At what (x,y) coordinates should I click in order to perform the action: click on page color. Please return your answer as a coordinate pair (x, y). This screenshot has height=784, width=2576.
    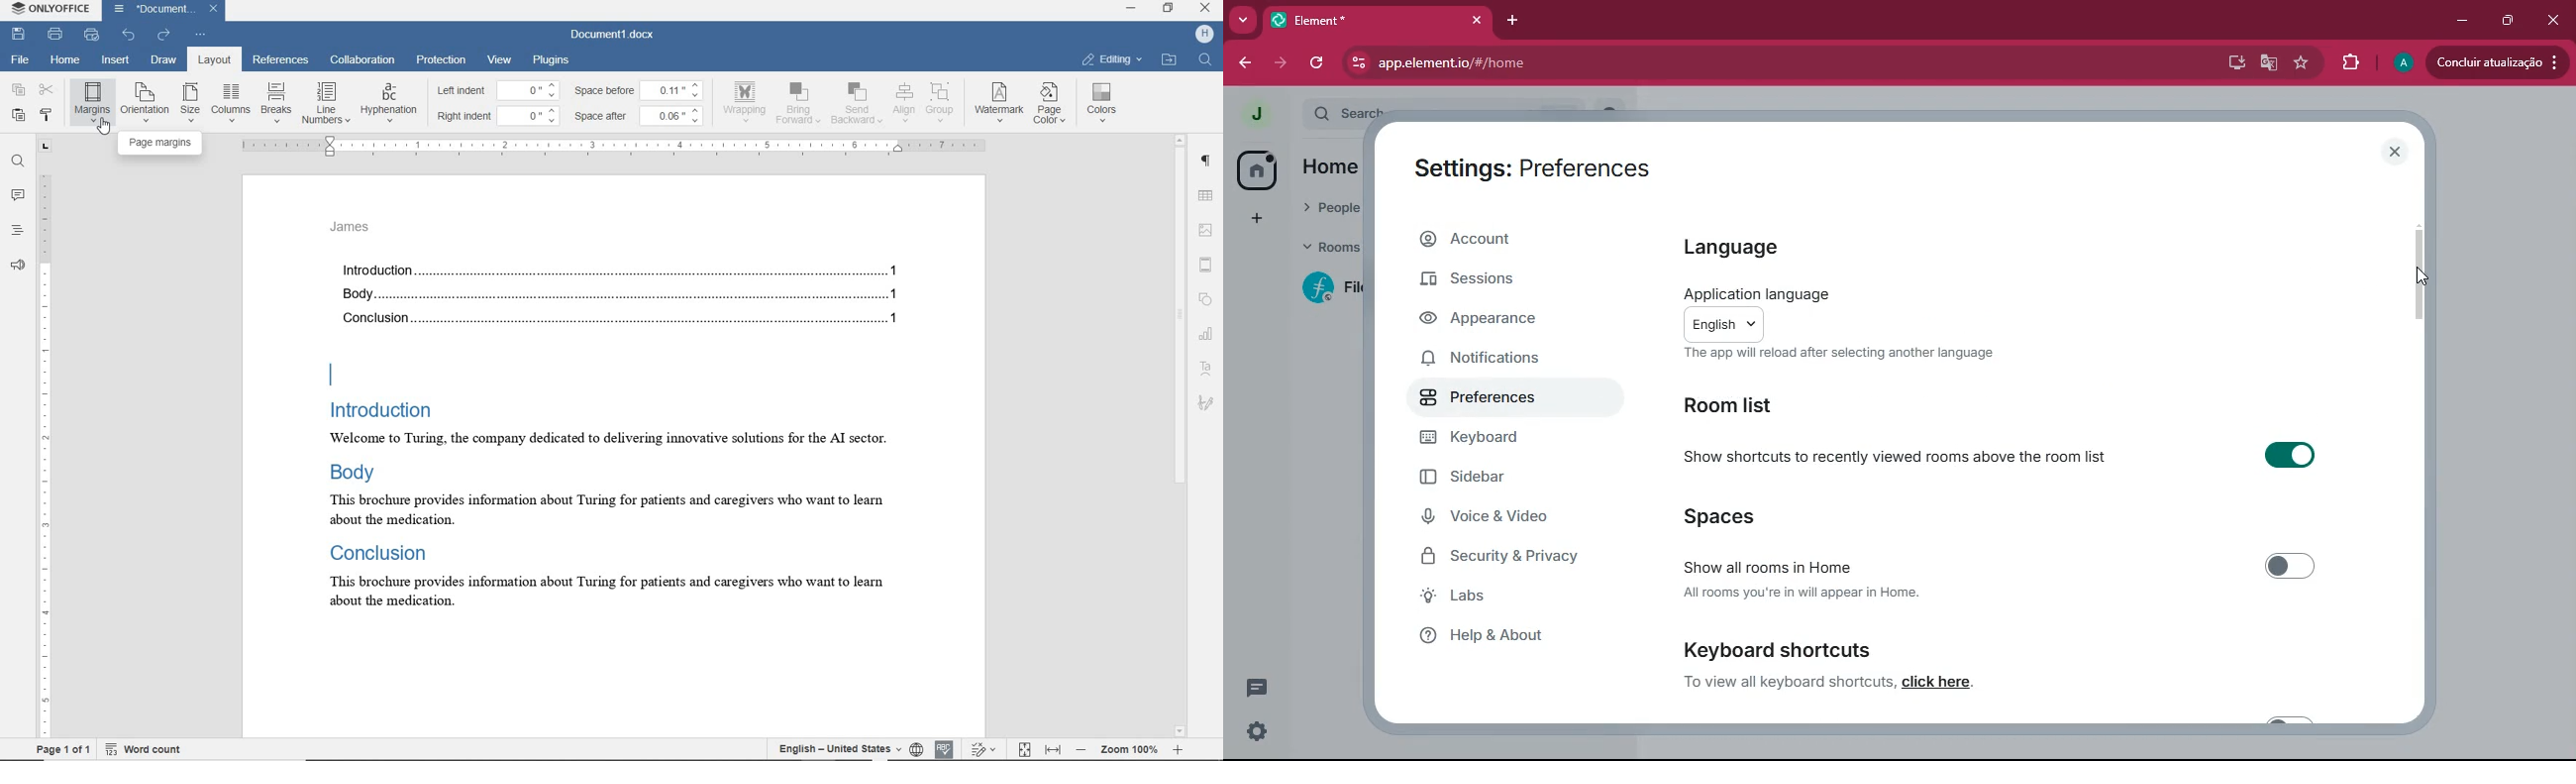
    Looking at the image, I should click on (1053, 105).